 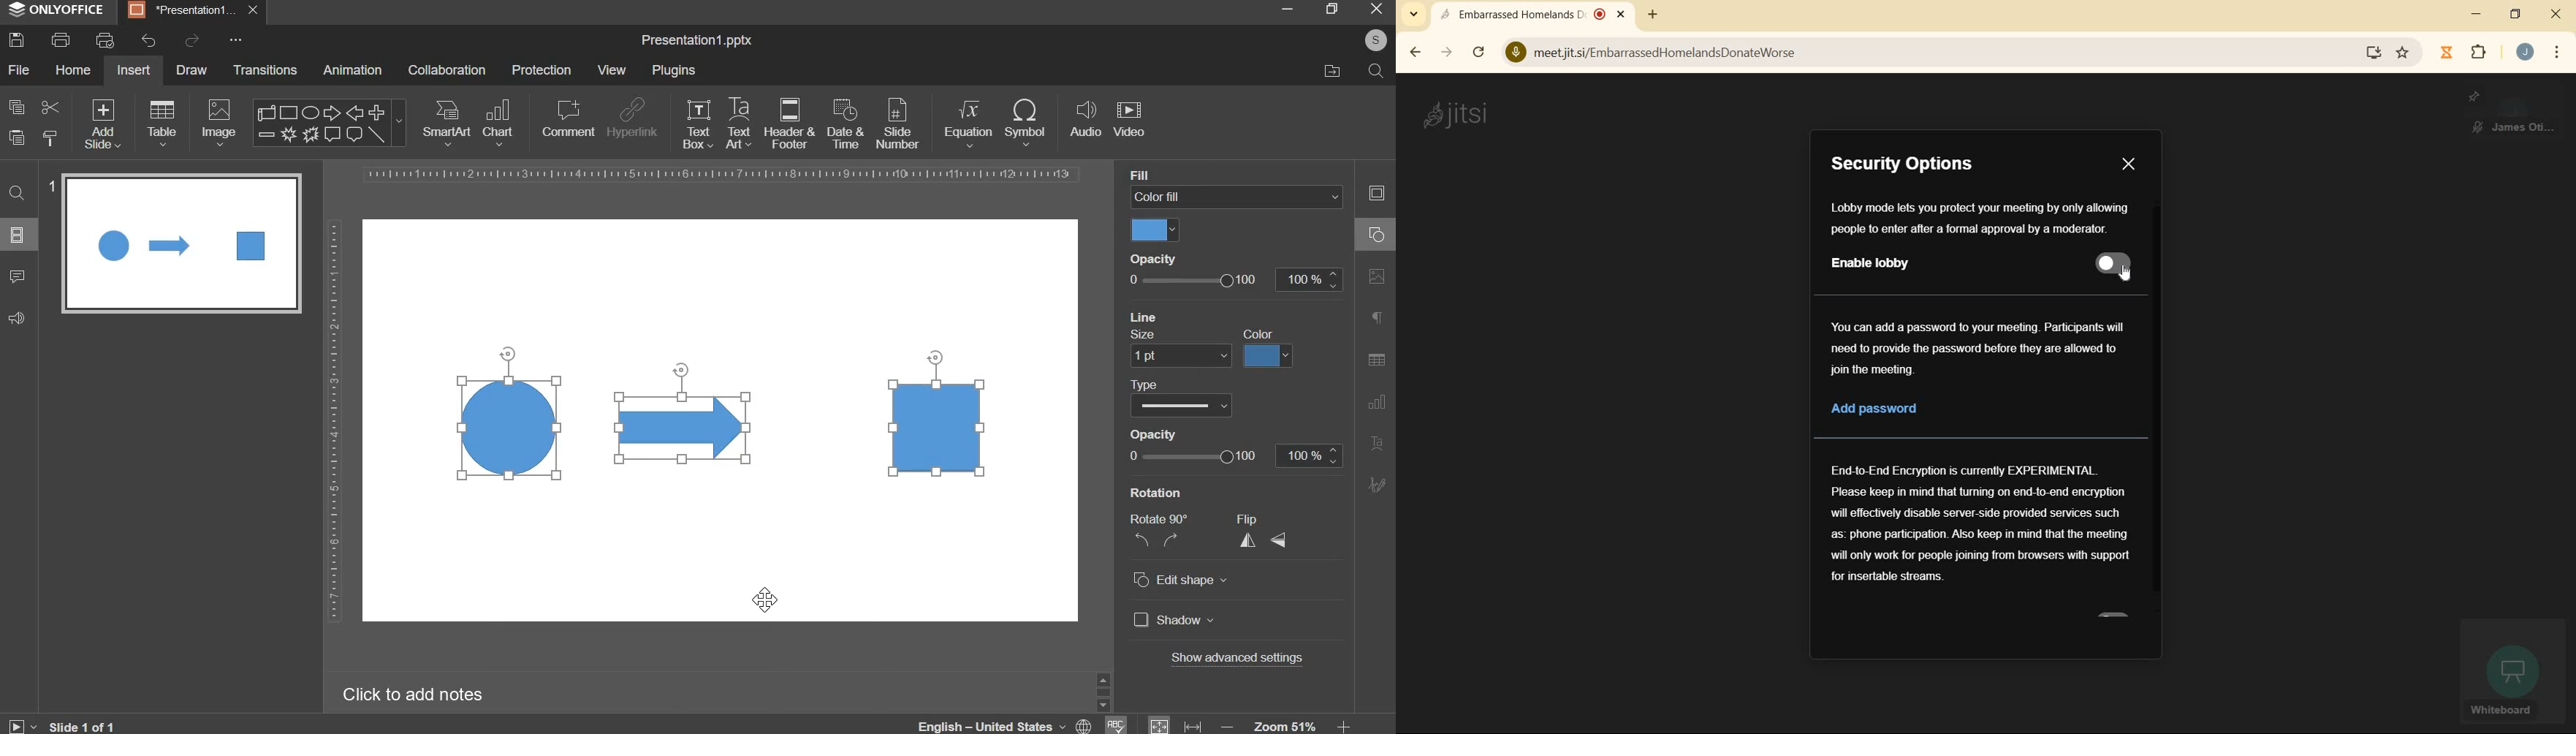 What do you see at coordinates (504, 355) in the screenshot?
I see `rotate` at bounding box center [504, 355].